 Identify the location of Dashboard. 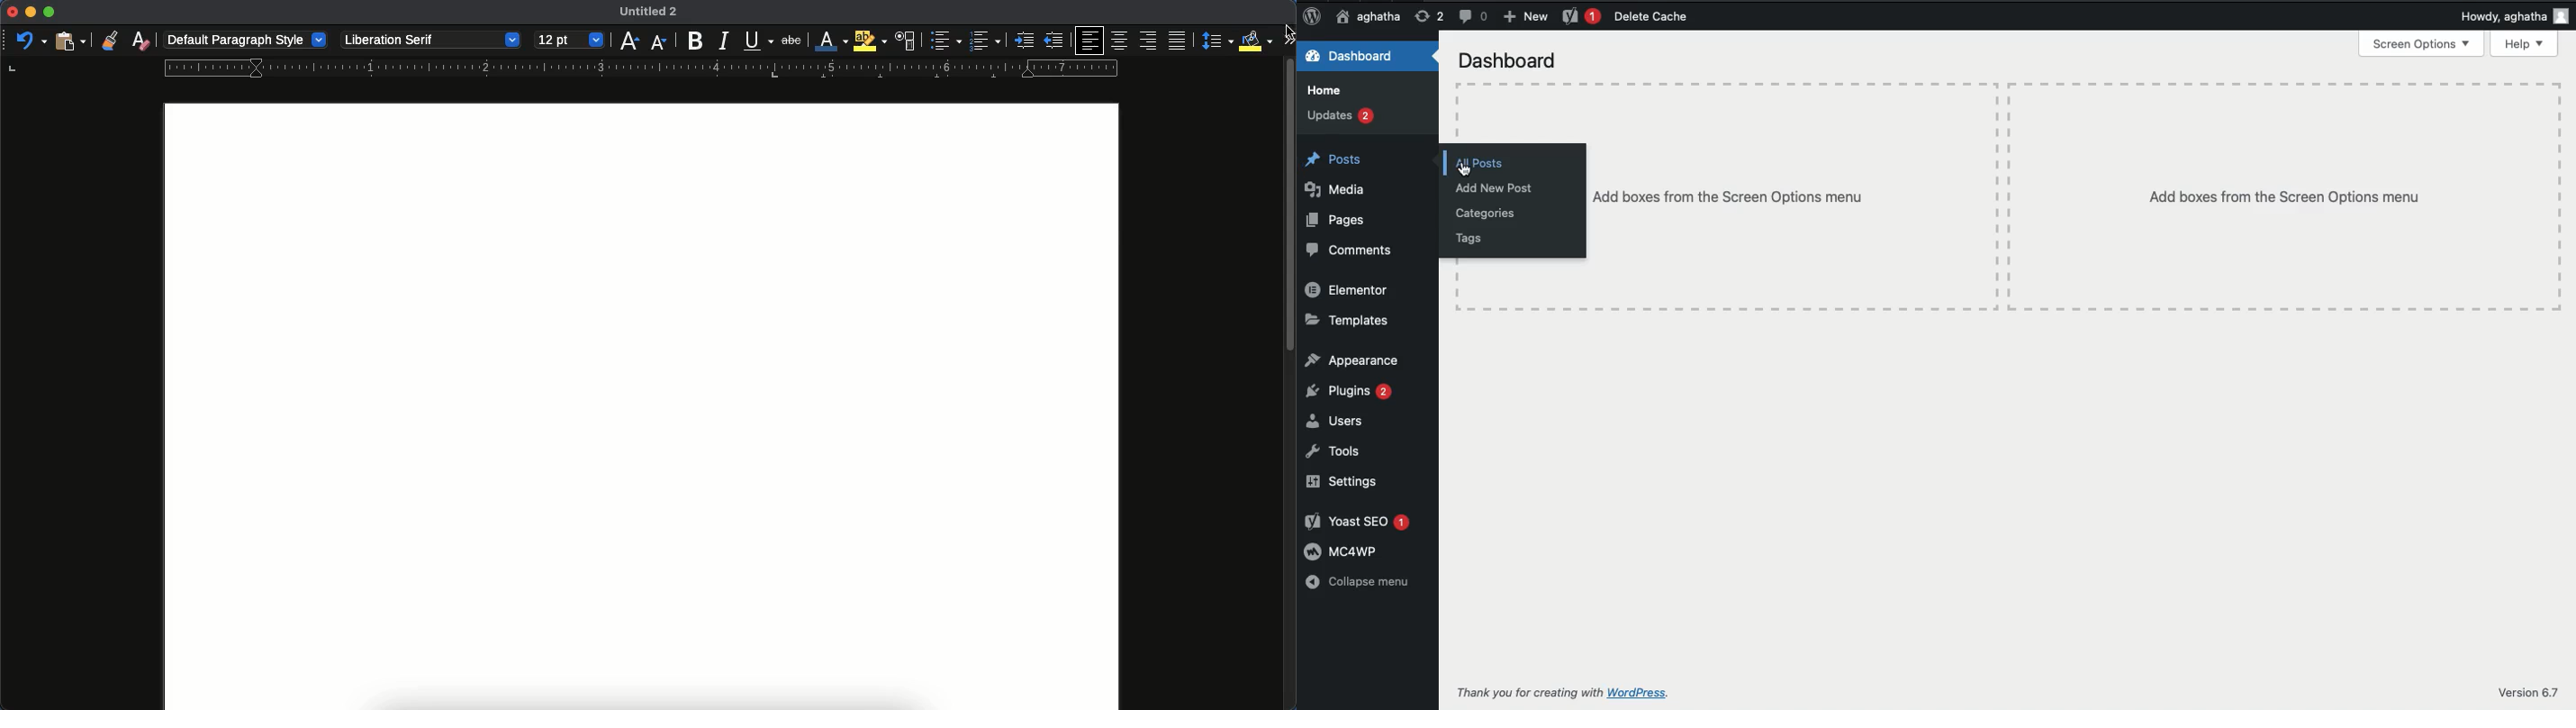
(1349, 54).